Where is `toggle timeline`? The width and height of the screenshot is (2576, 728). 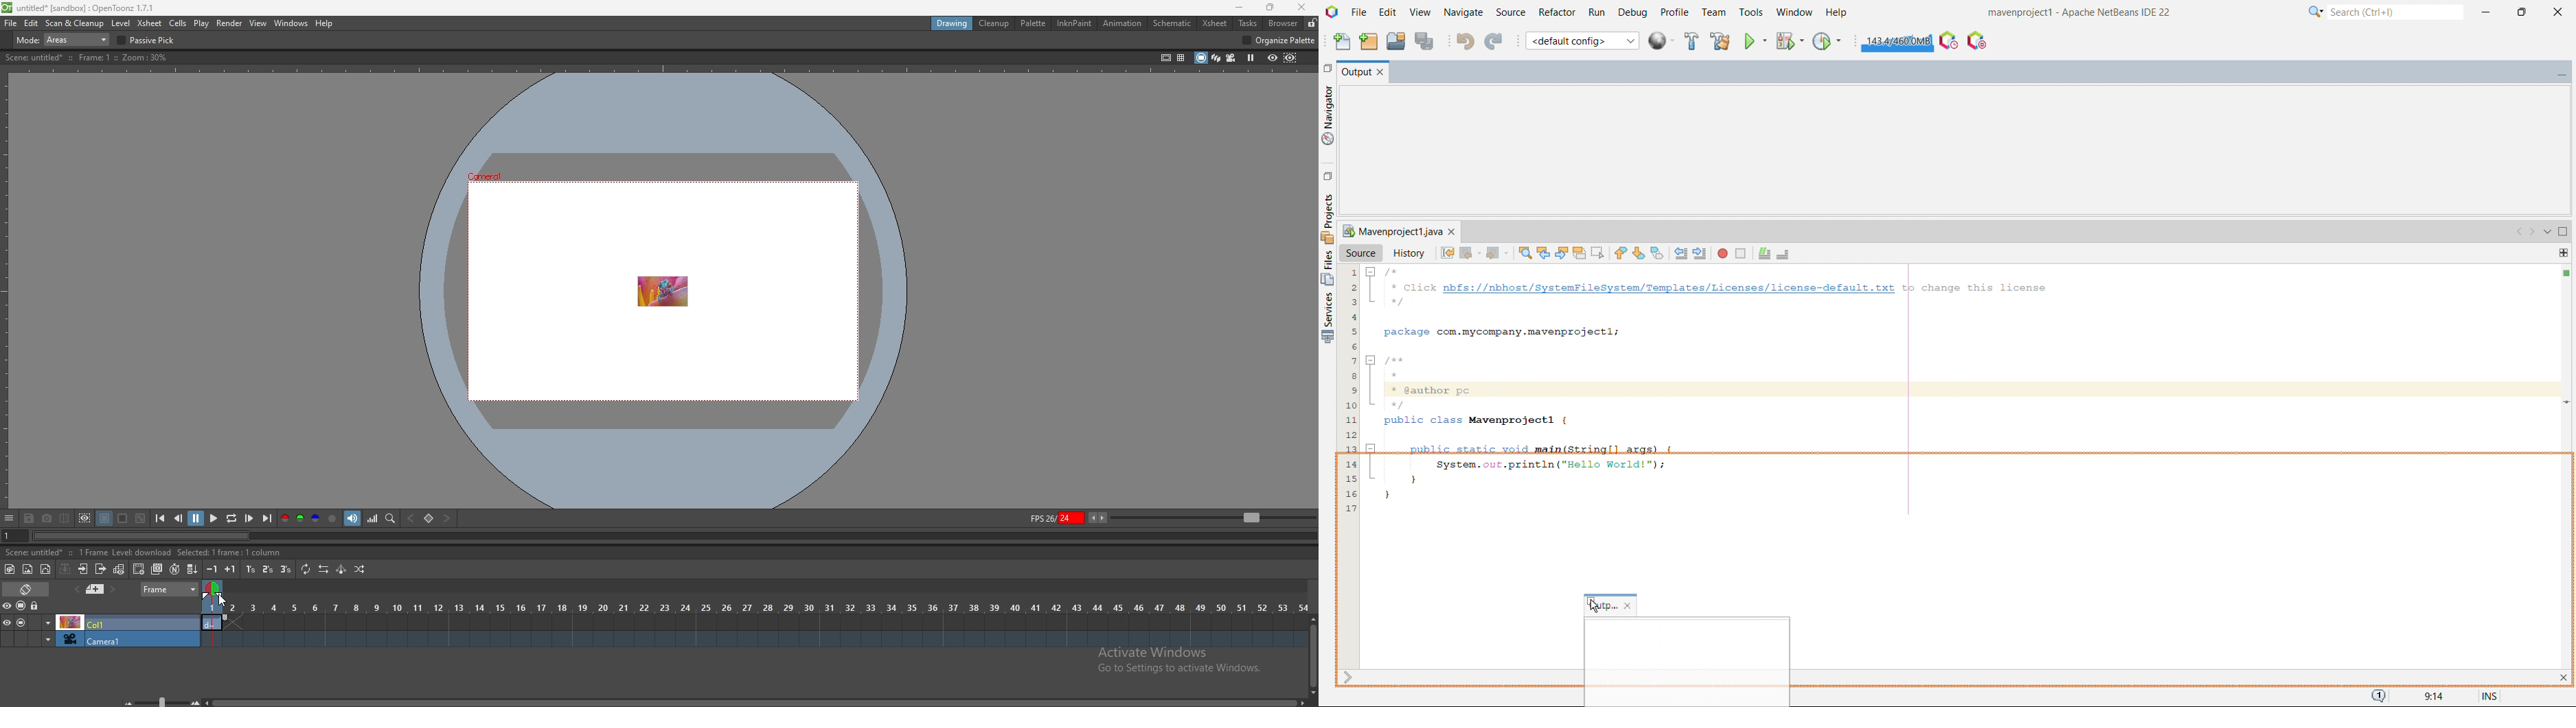
toggle timeline is located at coordinates (26, 589).